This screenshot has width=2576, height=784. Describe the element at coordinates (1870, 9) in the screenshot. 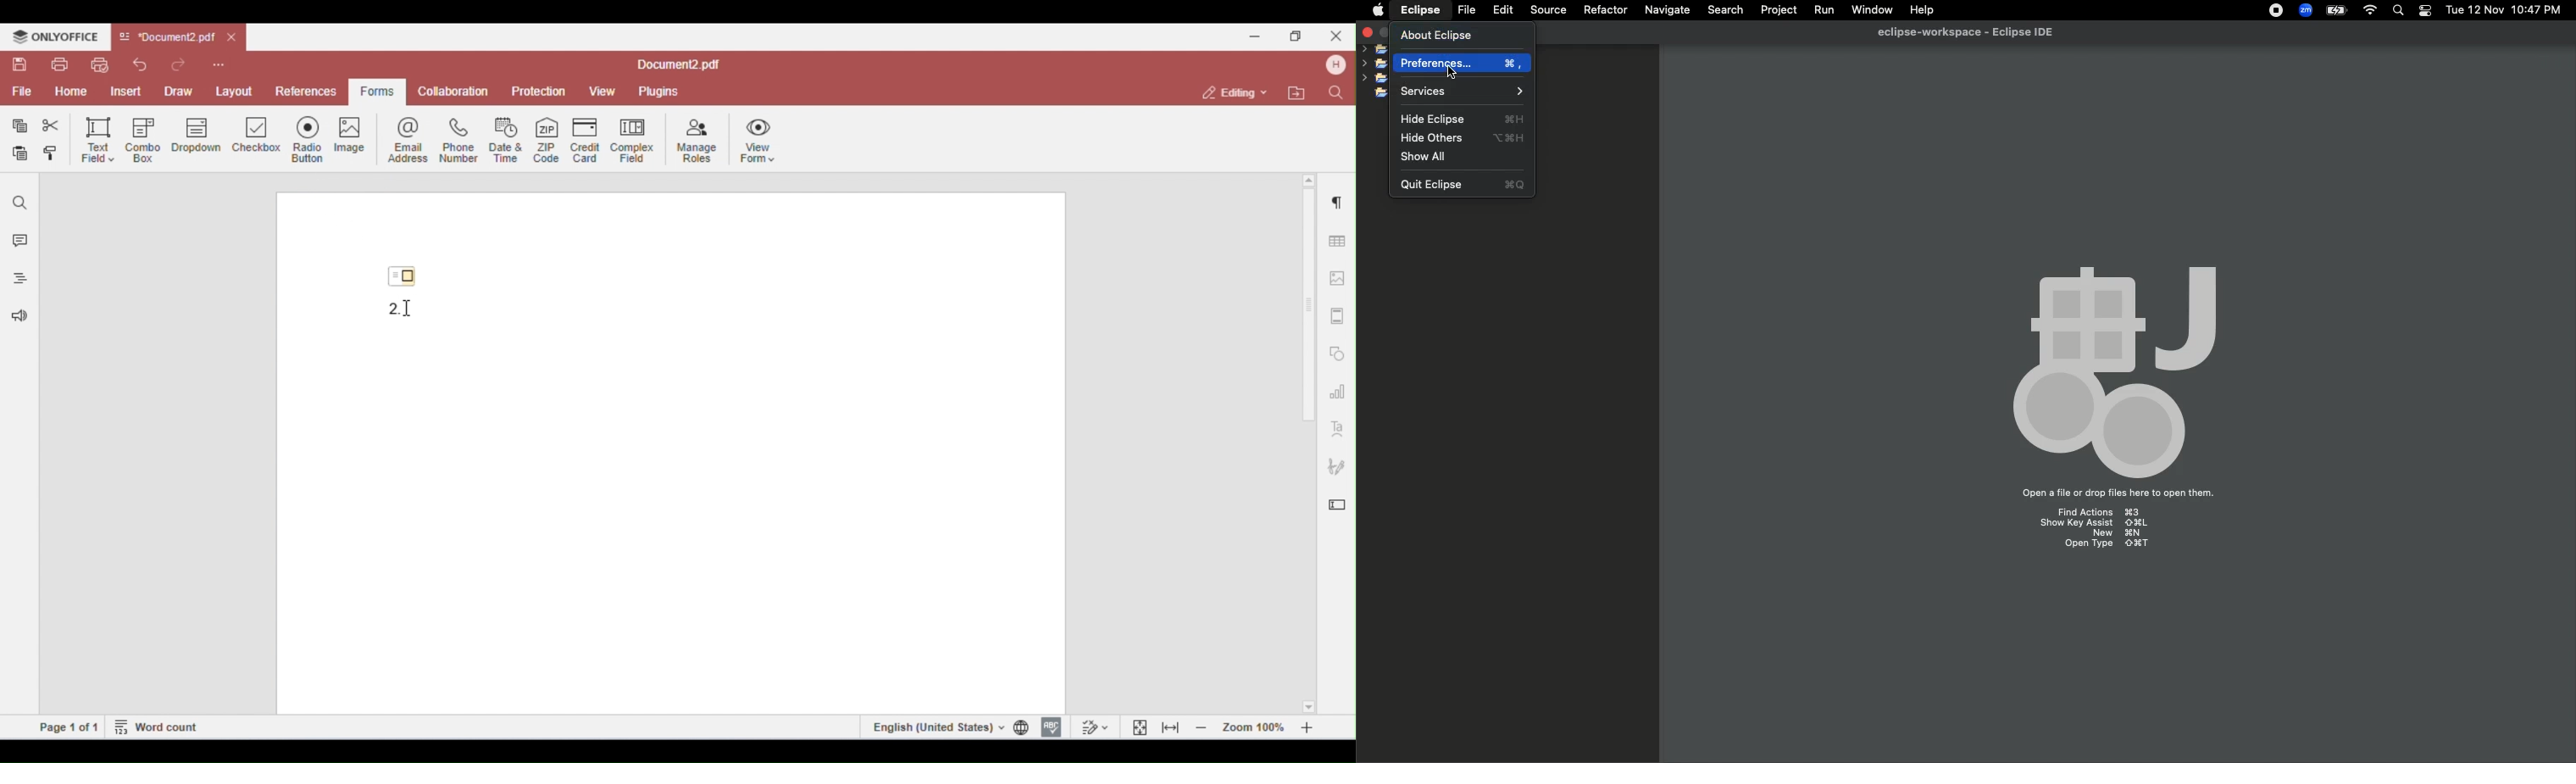

I see `Window` at that location.